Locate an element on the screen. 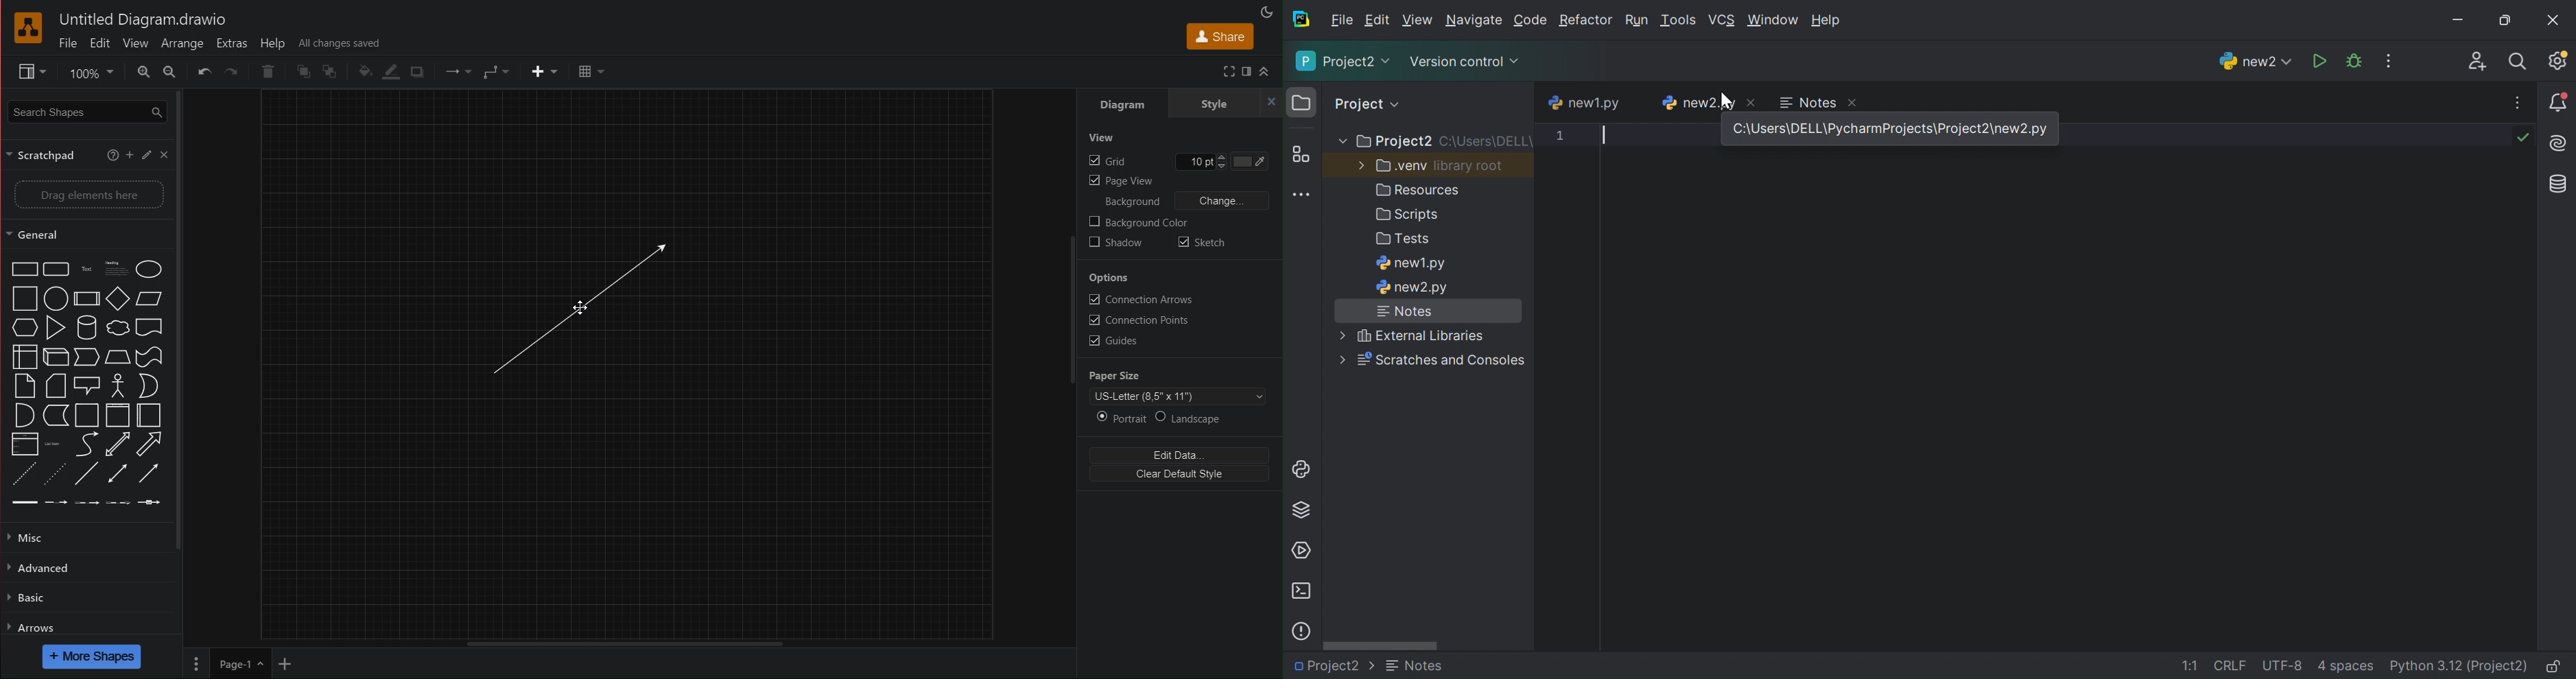 The image size is (2576, 700). Change is located at coordinates (1223, 201).